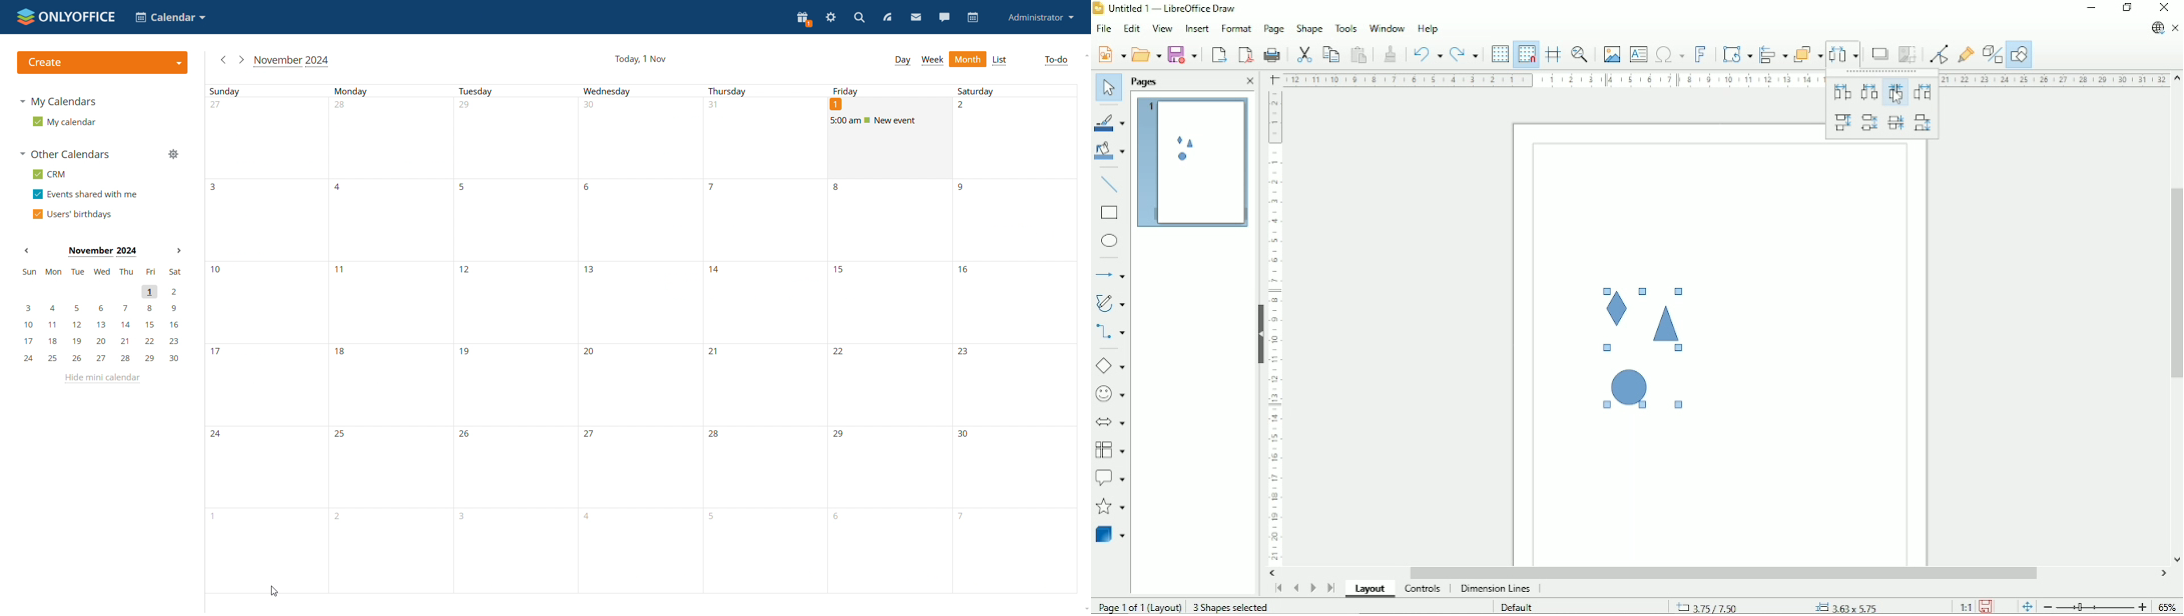  What do you see at coordinates (1108, 89) in the screenshot?
I see `Select` at bounding box center [1108, 89].